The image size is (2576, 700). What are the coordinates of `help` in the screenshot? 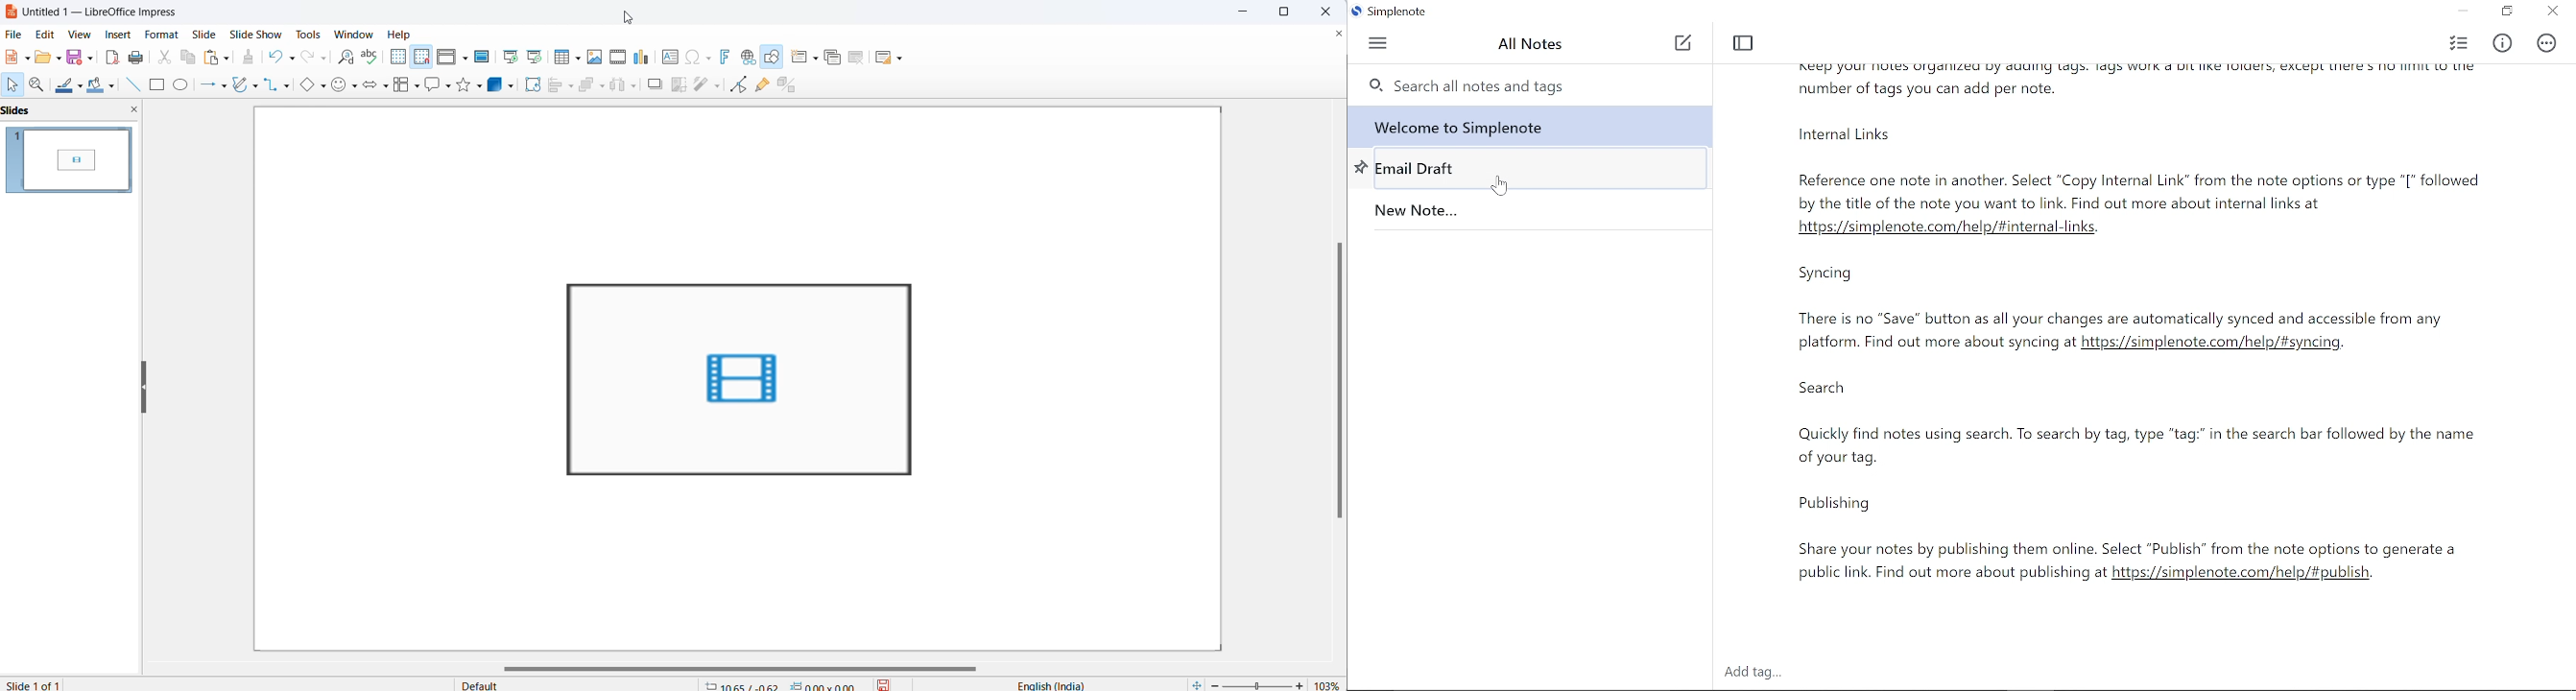 It's located at (402, 33).